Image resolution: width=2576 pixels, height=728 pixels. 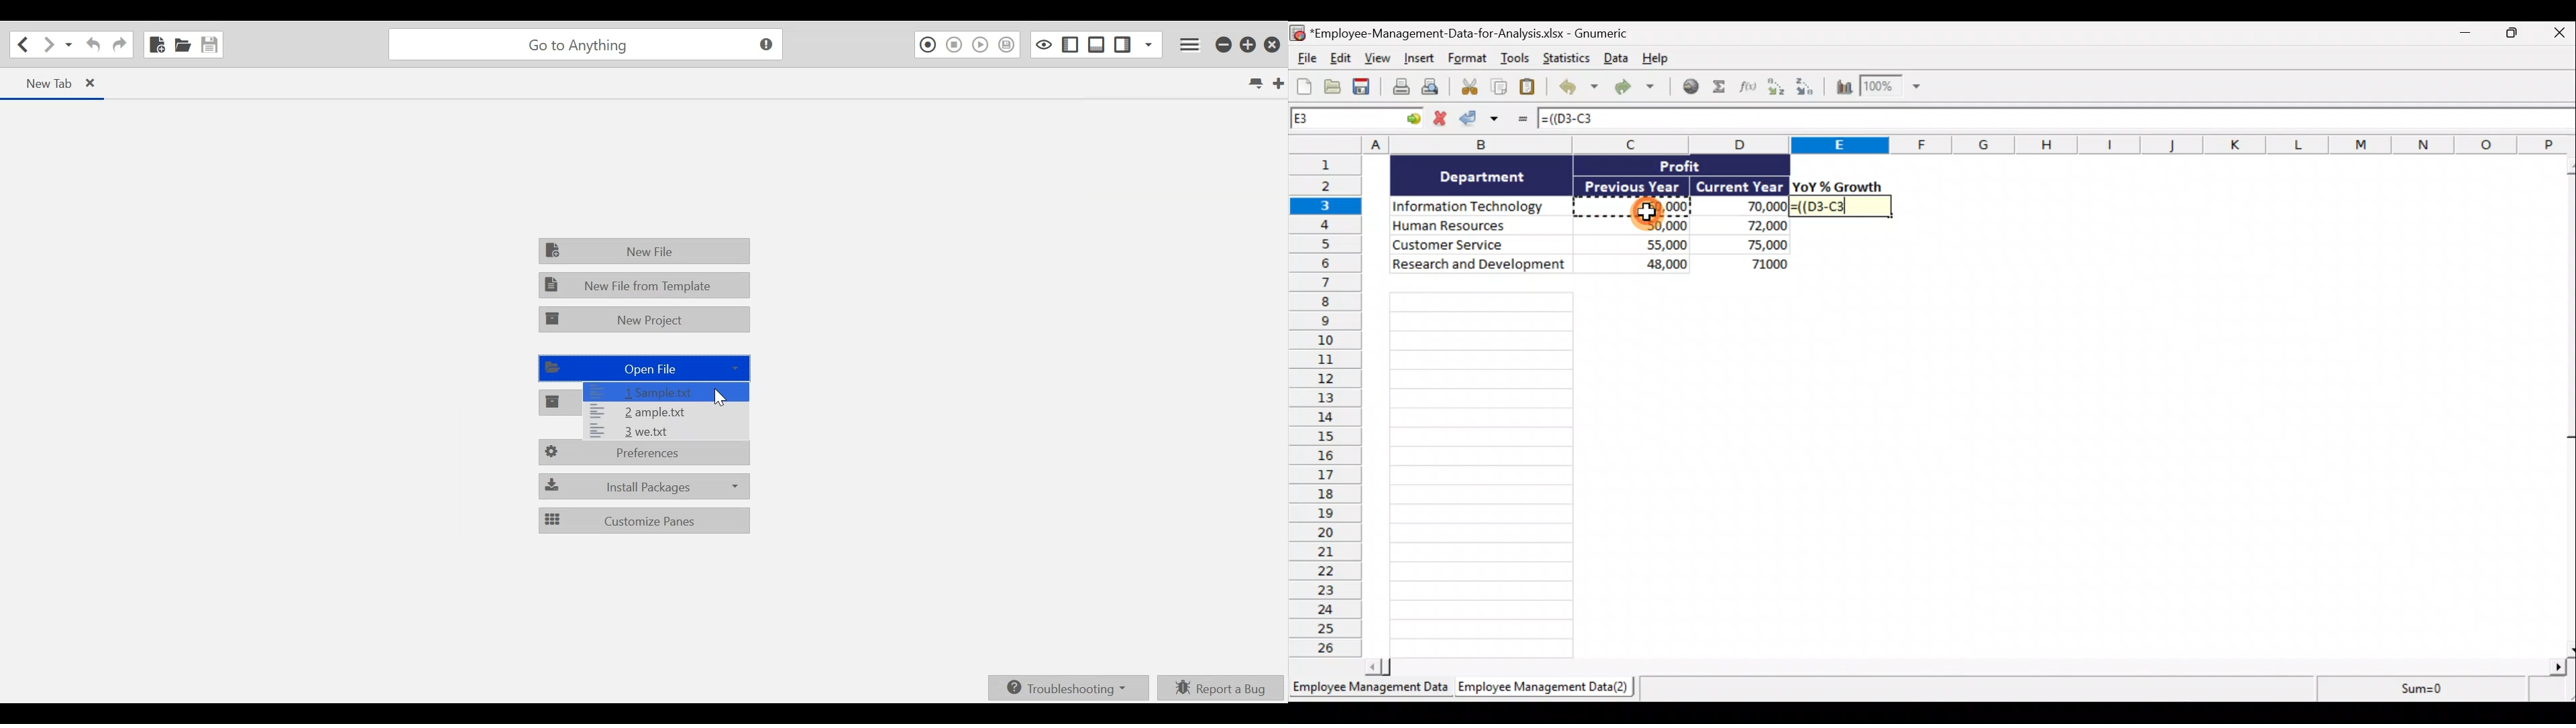 I want to click on Print the current file, so click(x=1399, y=88).